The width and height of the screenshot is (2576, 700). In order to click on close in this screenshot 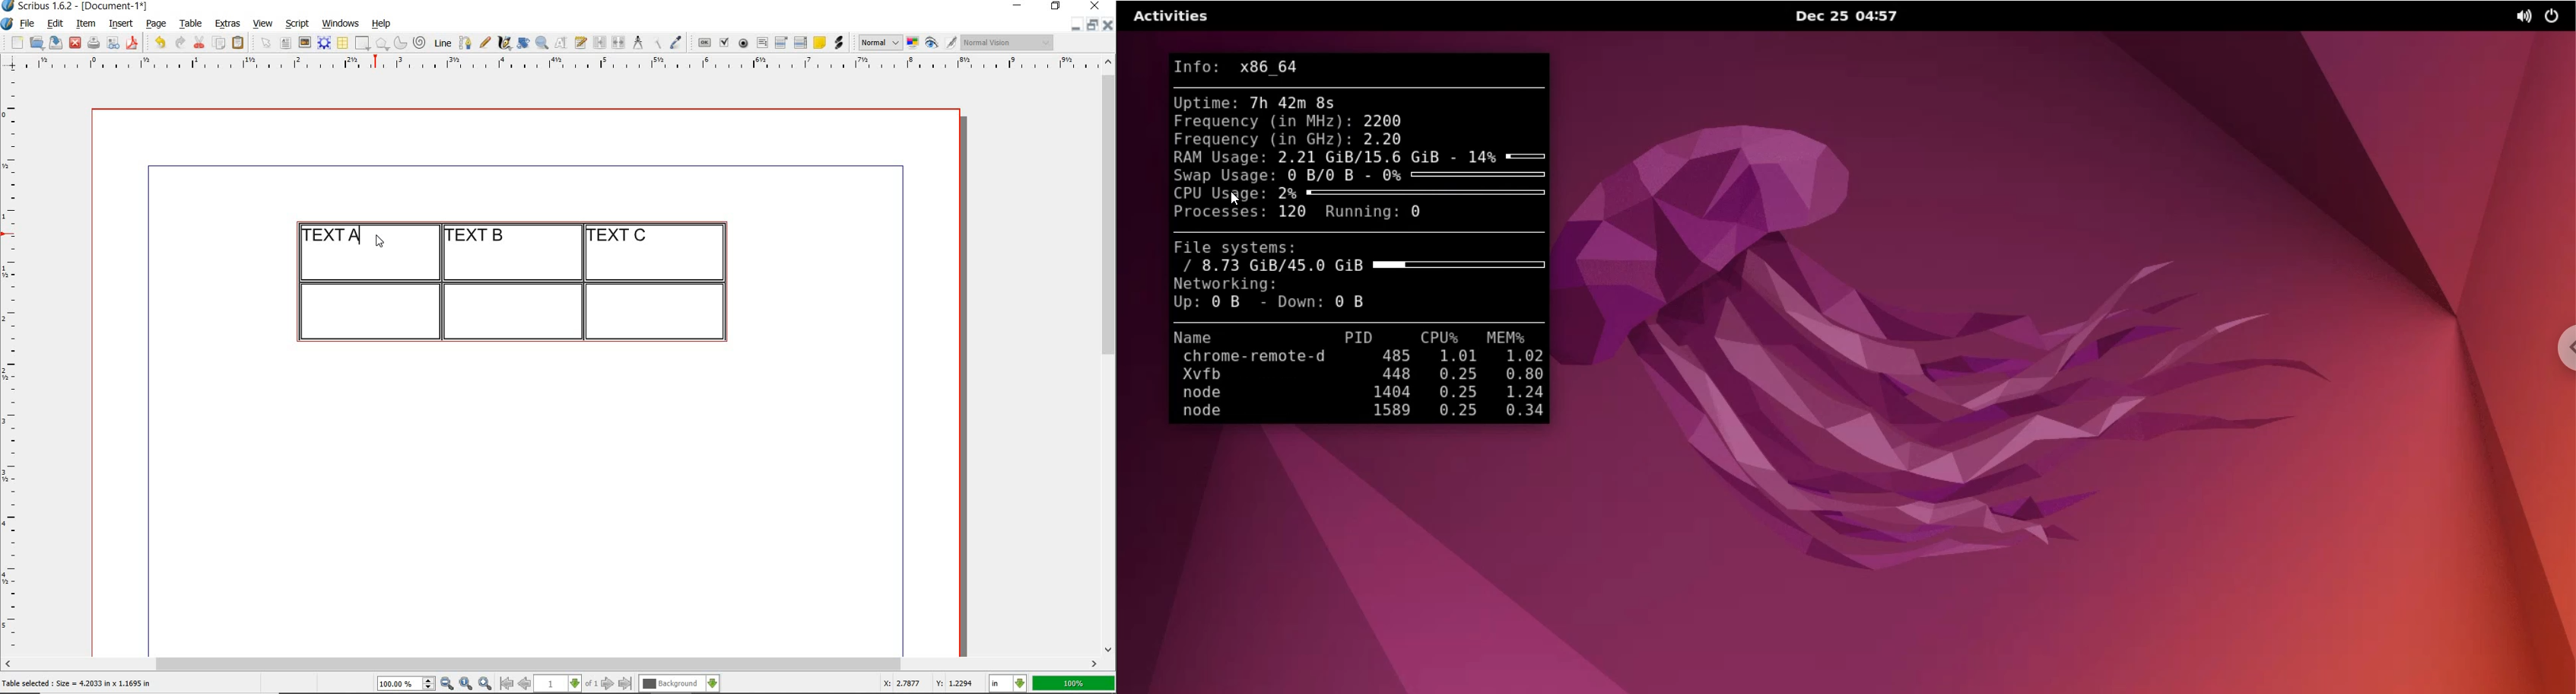, I will do `click(1098, 5)`.